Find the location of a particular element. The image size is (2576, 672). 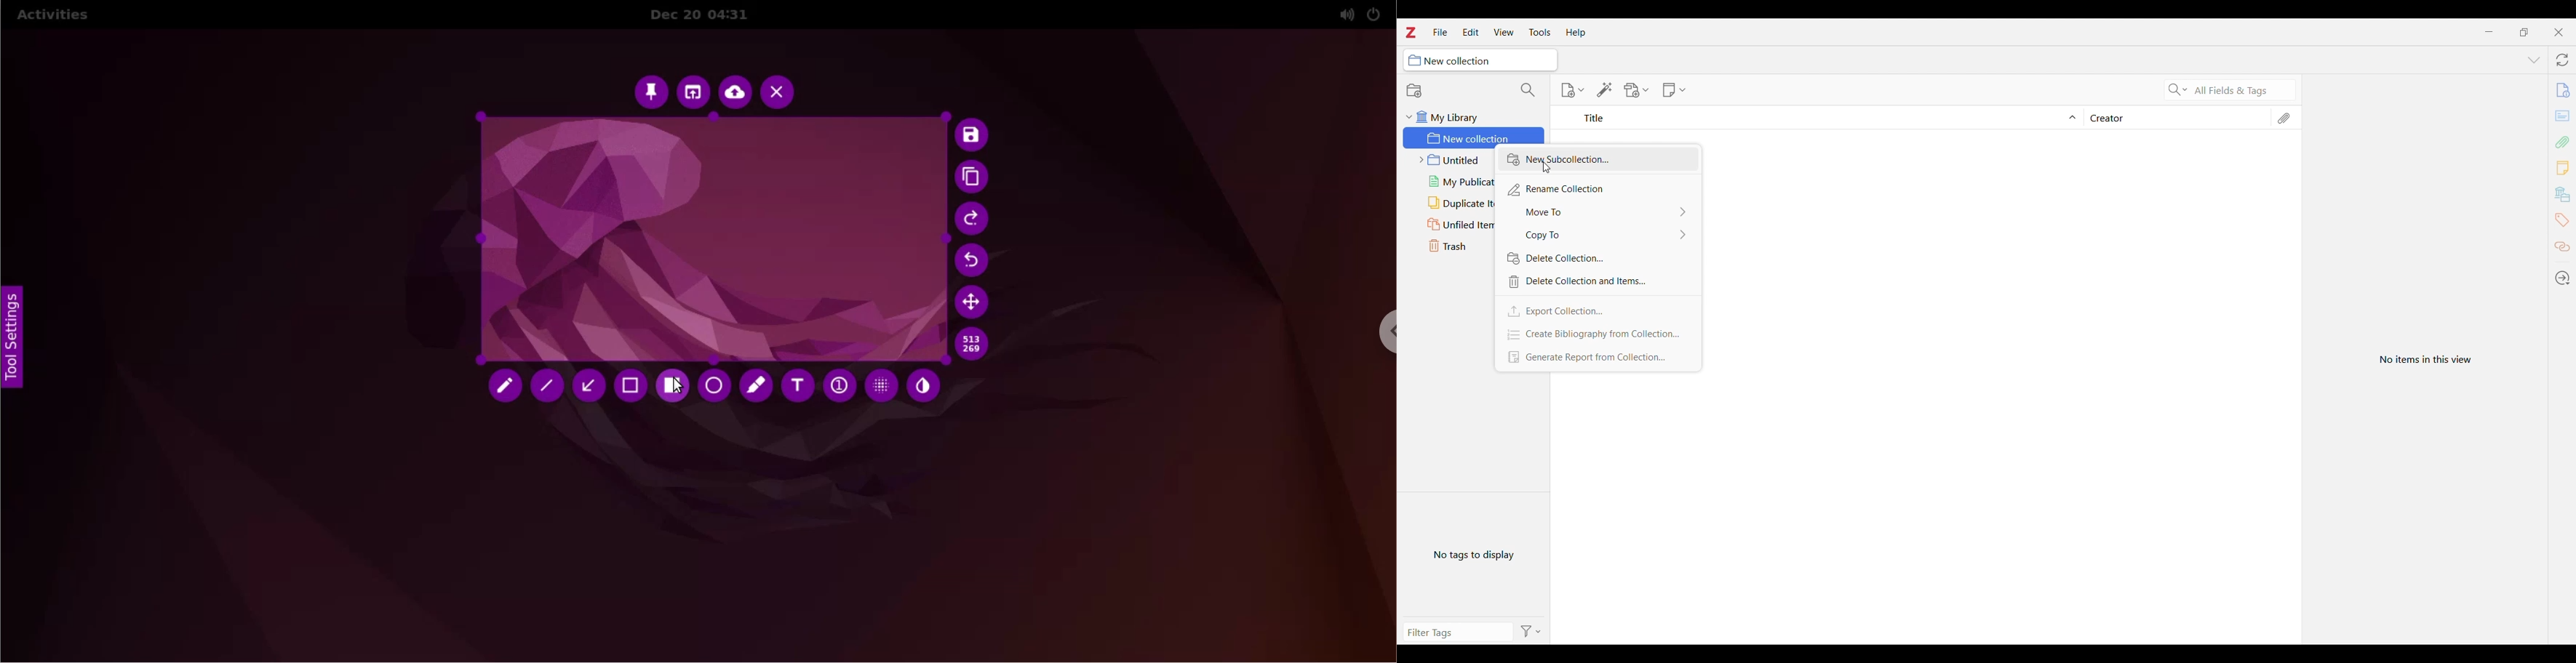

Trash folder is located at coordinates (1447, 246).